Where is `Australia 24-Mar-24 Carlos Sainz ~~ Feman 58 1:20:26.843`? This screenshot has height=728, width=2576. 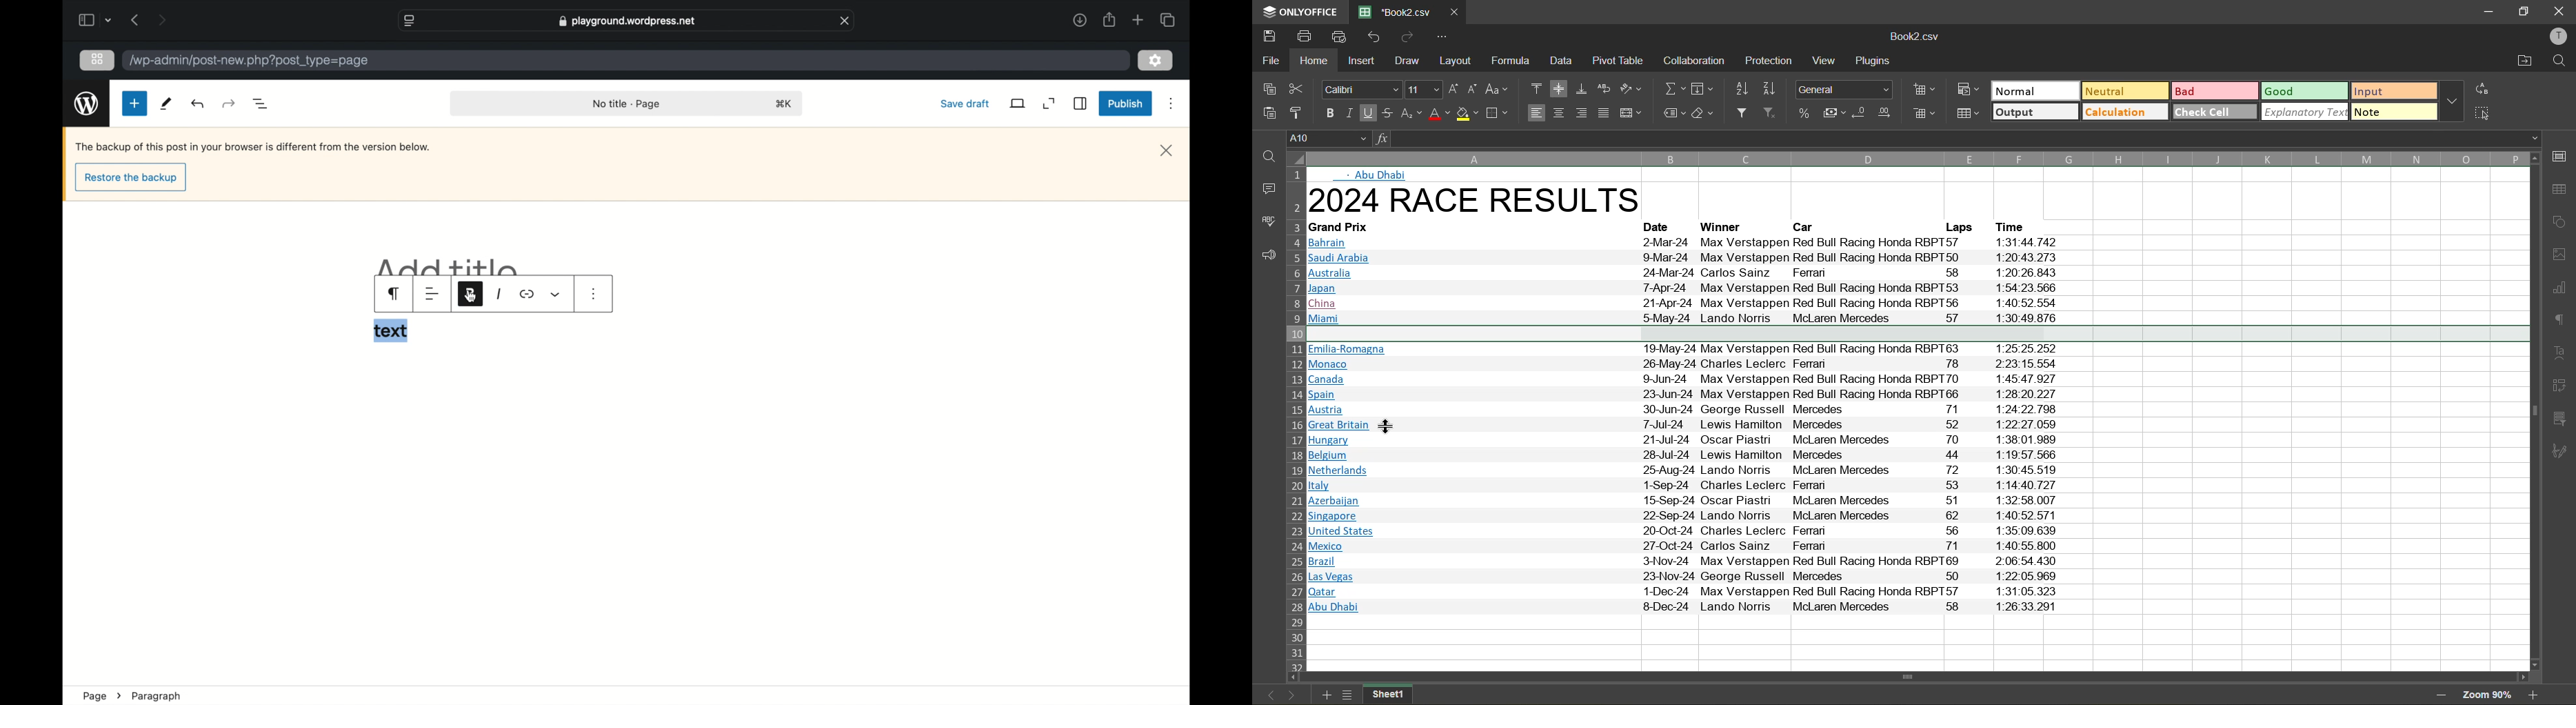
Australia 24-Mar-24 Carlos Sainz ~~ Feman 58 1:20:26.843 is located at coordinates (1685, 275).